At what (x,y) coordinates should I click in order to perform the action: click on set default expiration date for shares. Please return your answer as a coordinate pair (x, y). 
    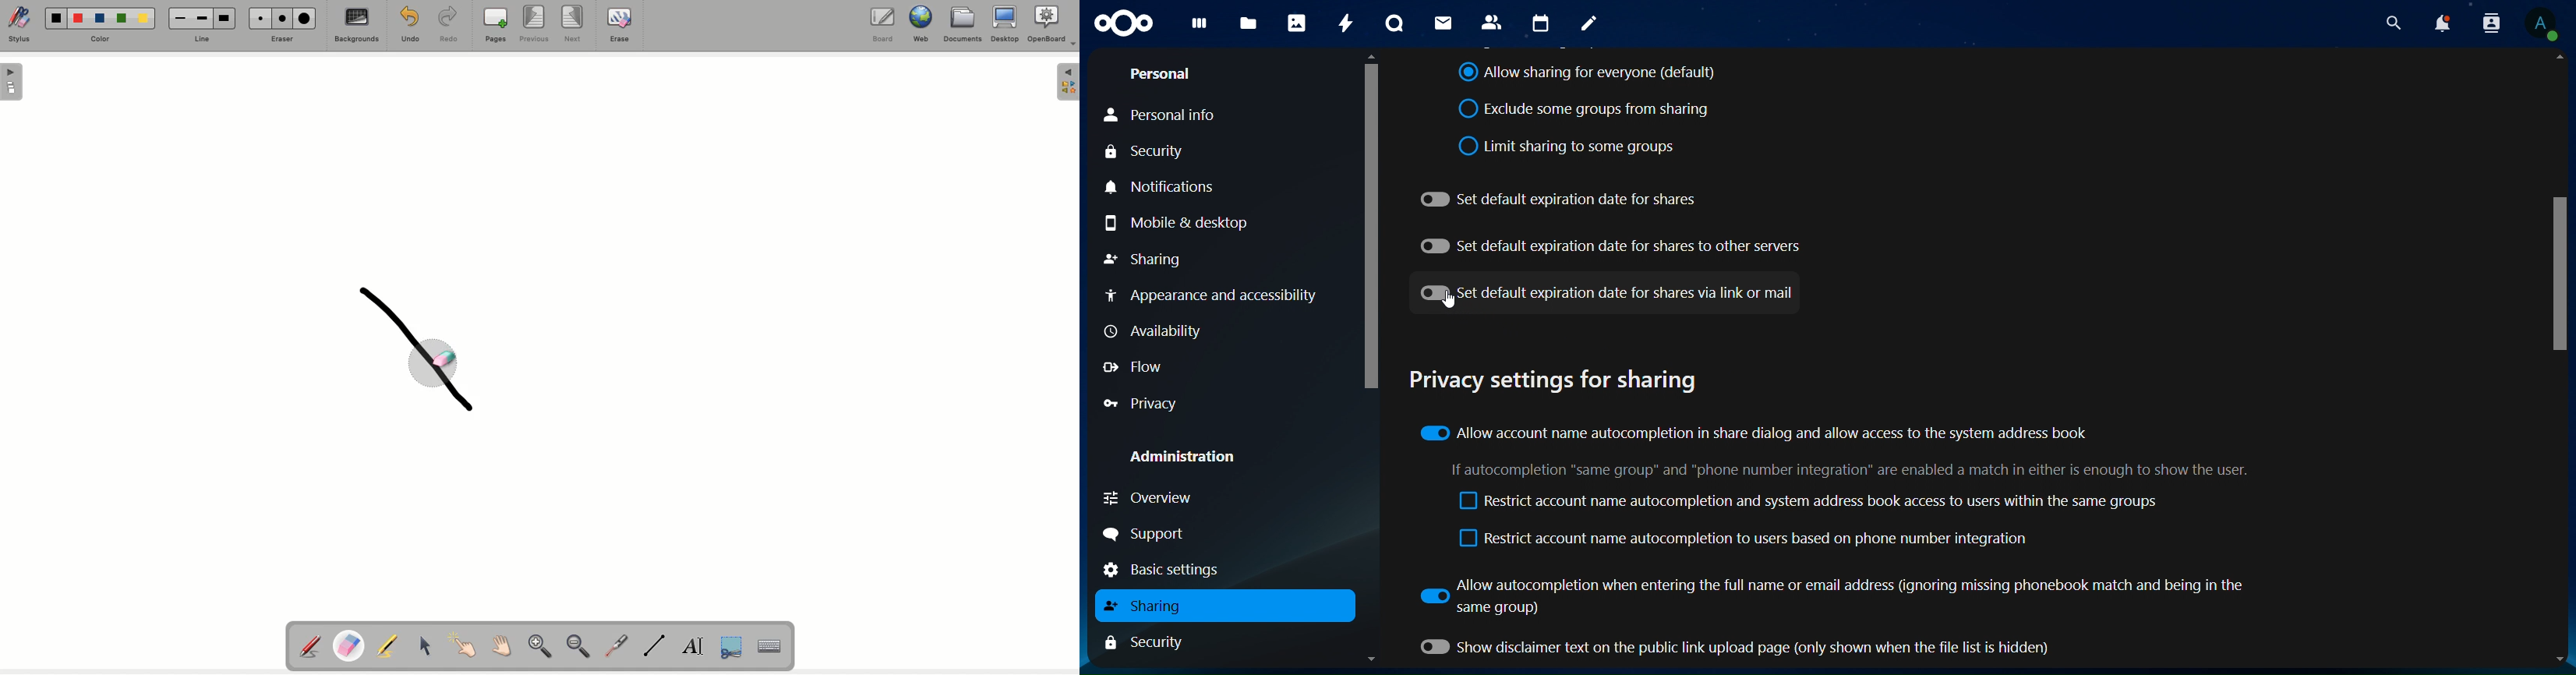
    Looking at the image, I should click on (1560, 199).